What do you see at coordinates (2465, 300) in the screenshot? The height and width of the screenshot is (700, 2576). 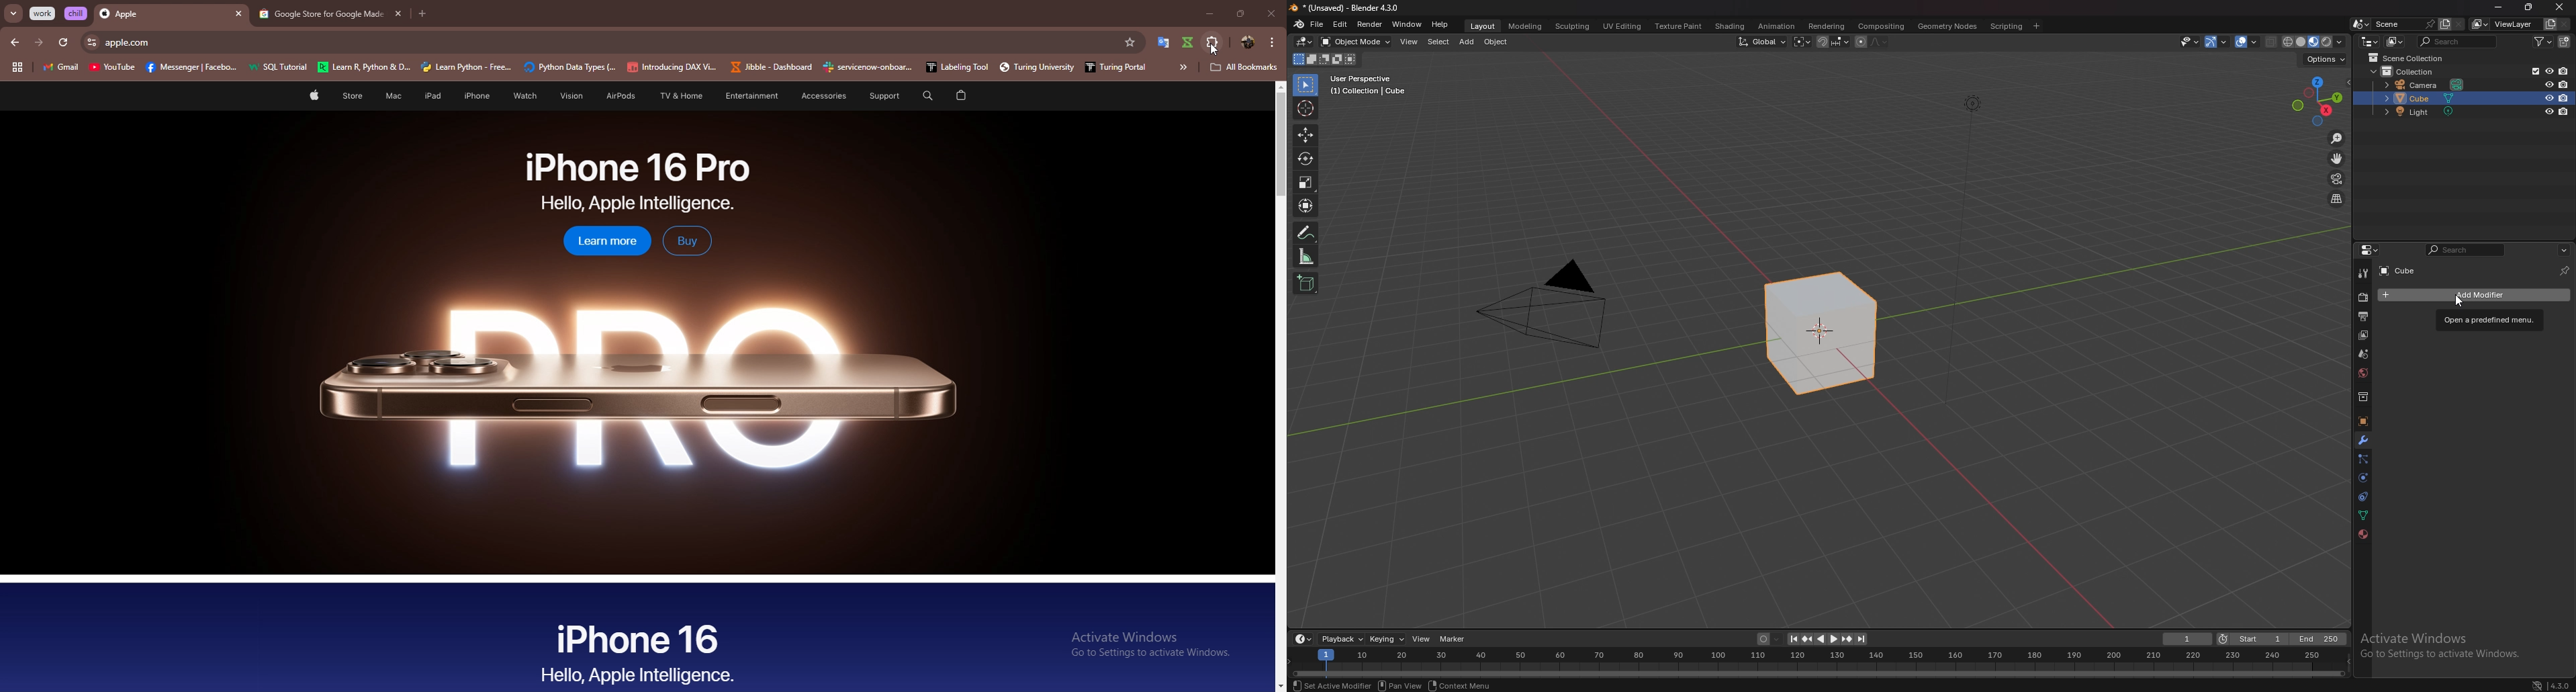 I see `cursor` at bounding box center [2465, 300].